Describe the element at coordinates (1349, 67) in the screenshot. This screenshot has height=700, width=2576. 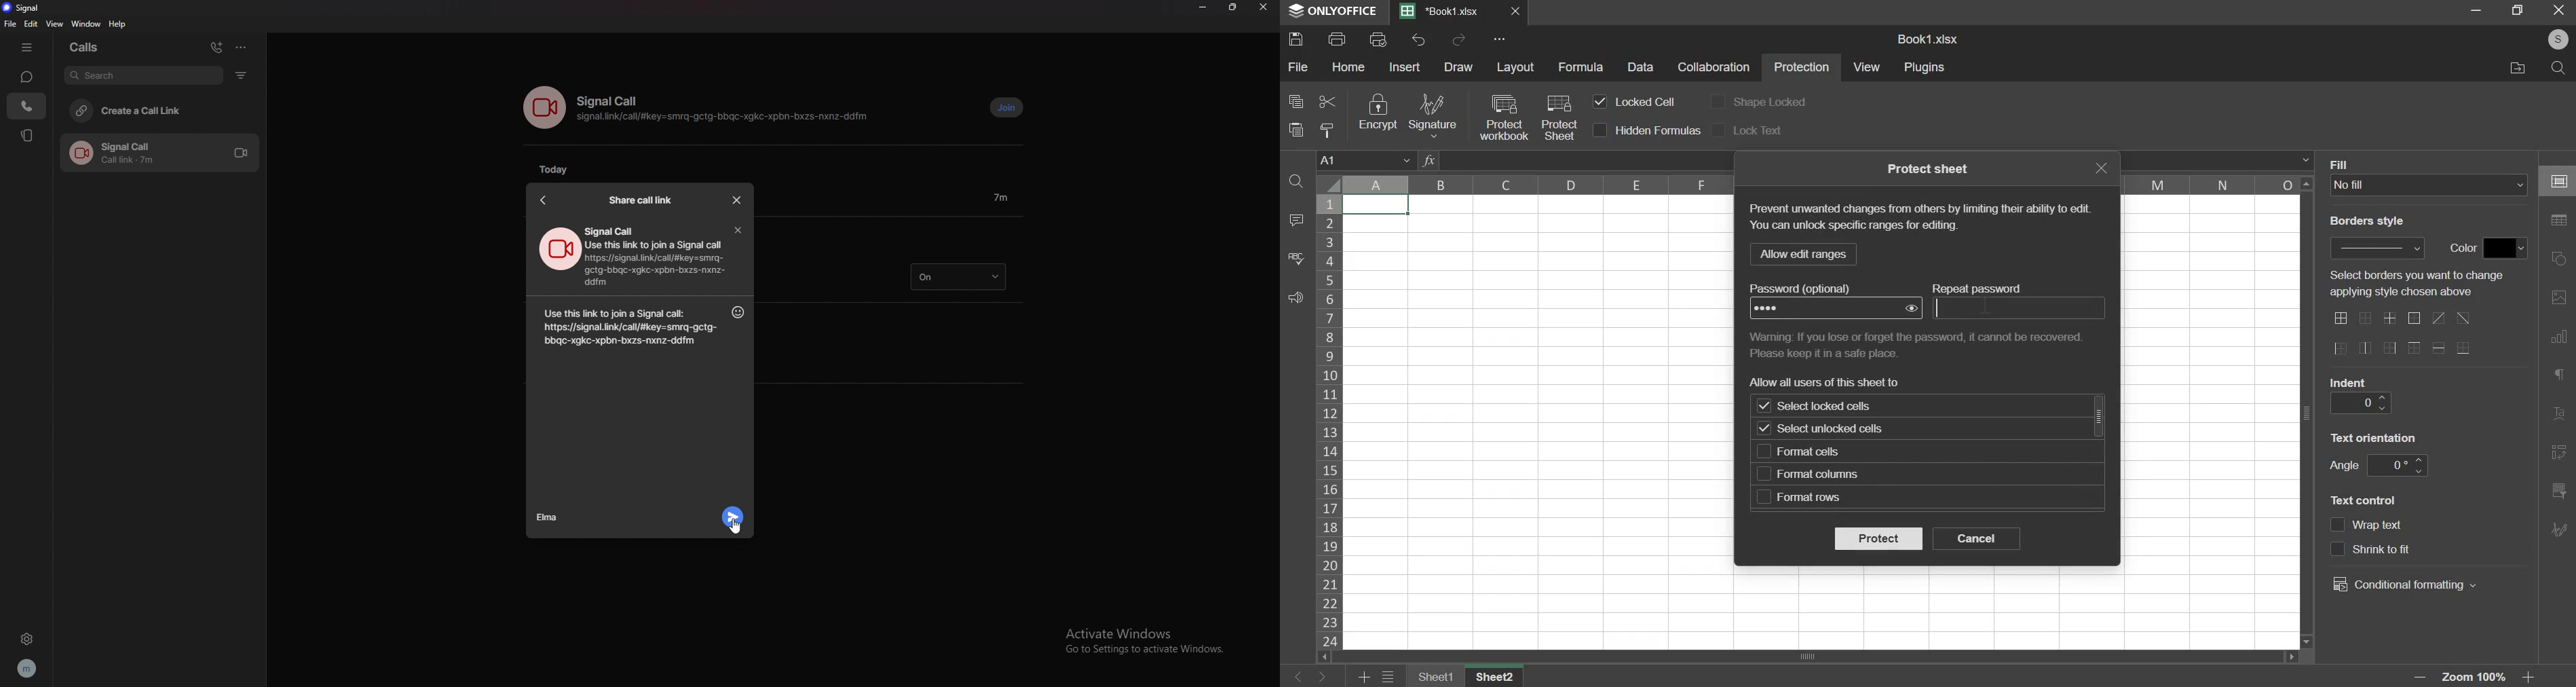
I see `home` at that location.